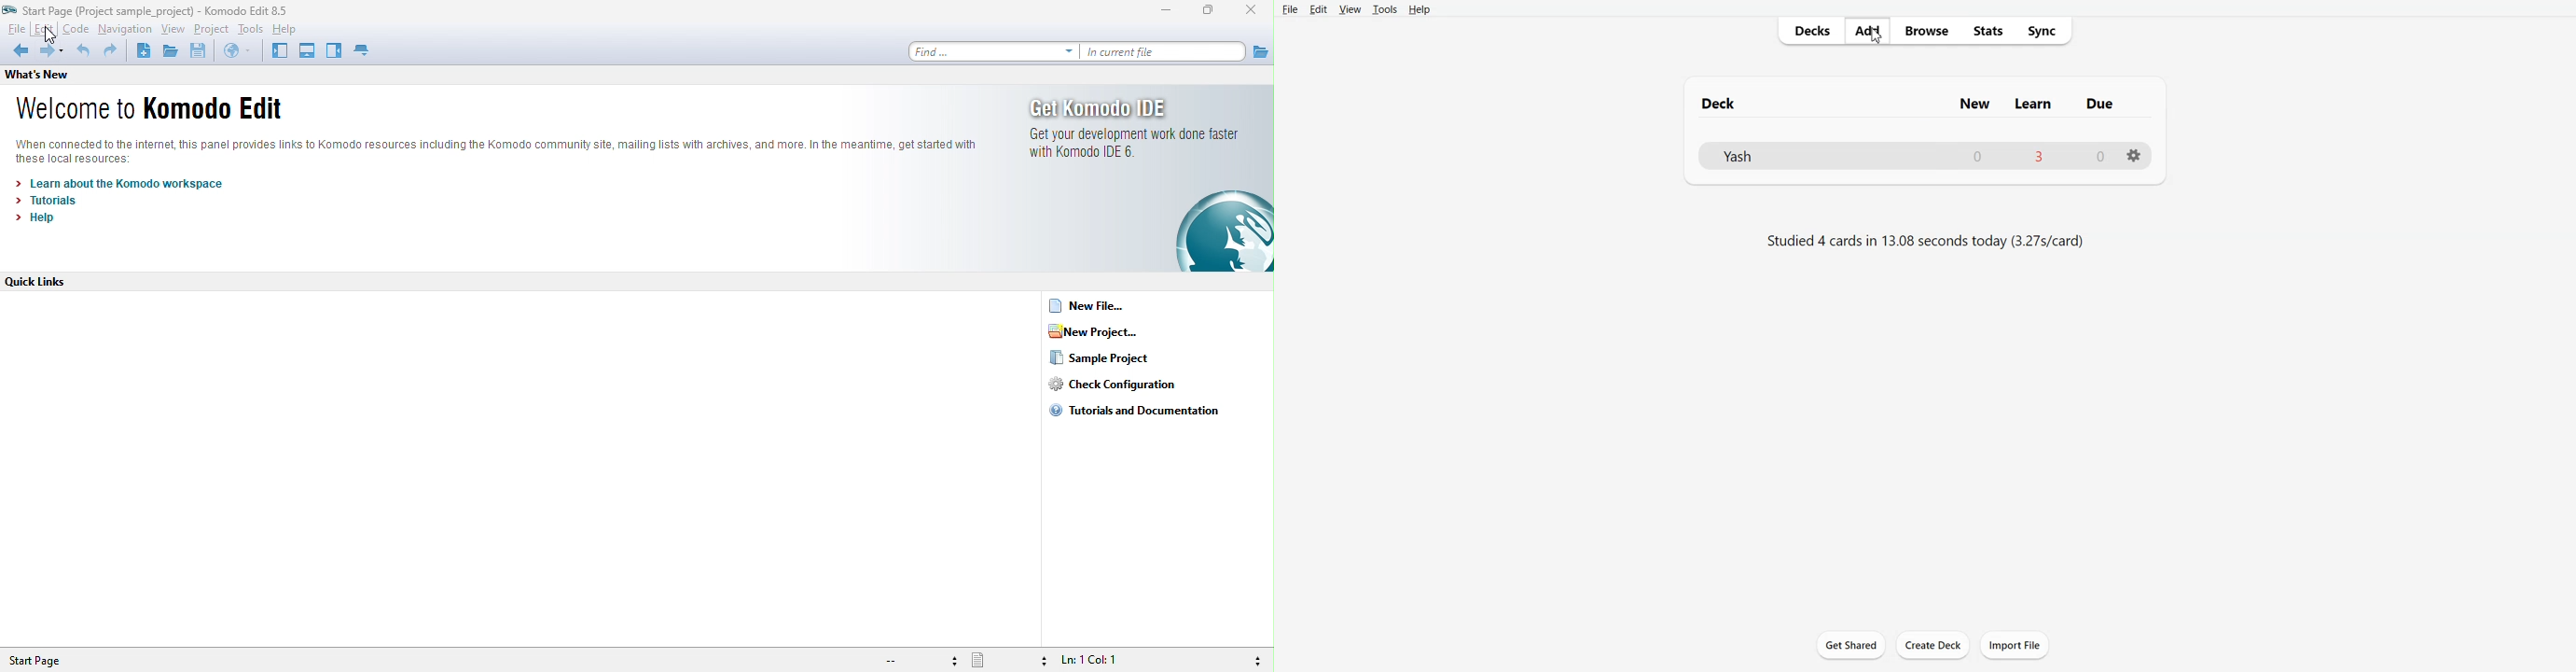 This screenshot has width=2576, height=672. I want to click on Sync, so click(2043, 31).